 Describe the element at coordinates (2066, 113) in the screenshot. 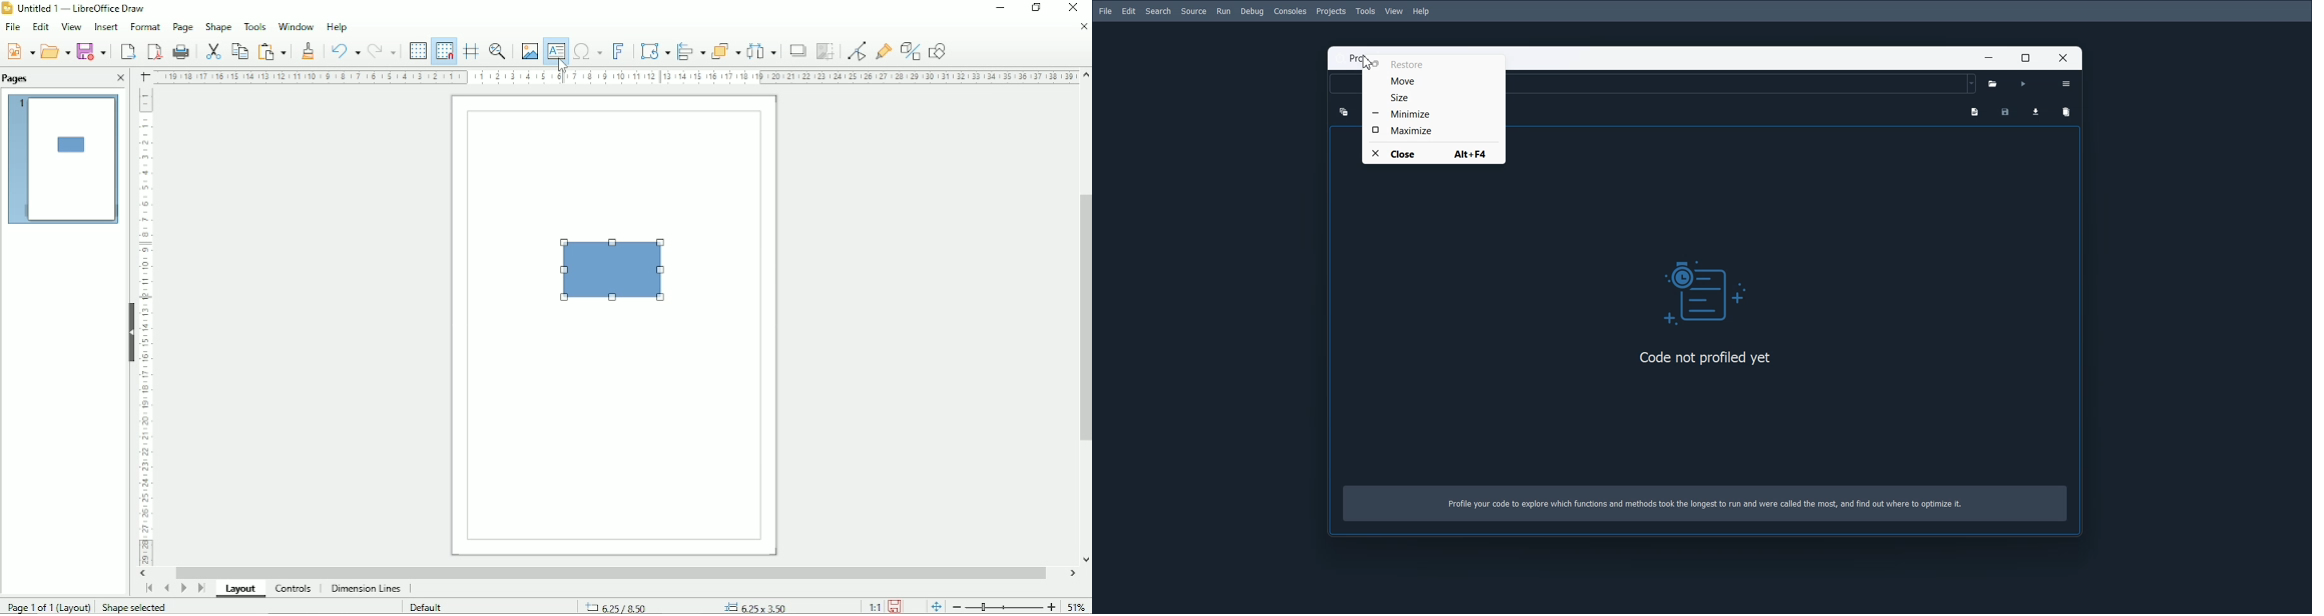

I see `Remove Vaiables` at that location.